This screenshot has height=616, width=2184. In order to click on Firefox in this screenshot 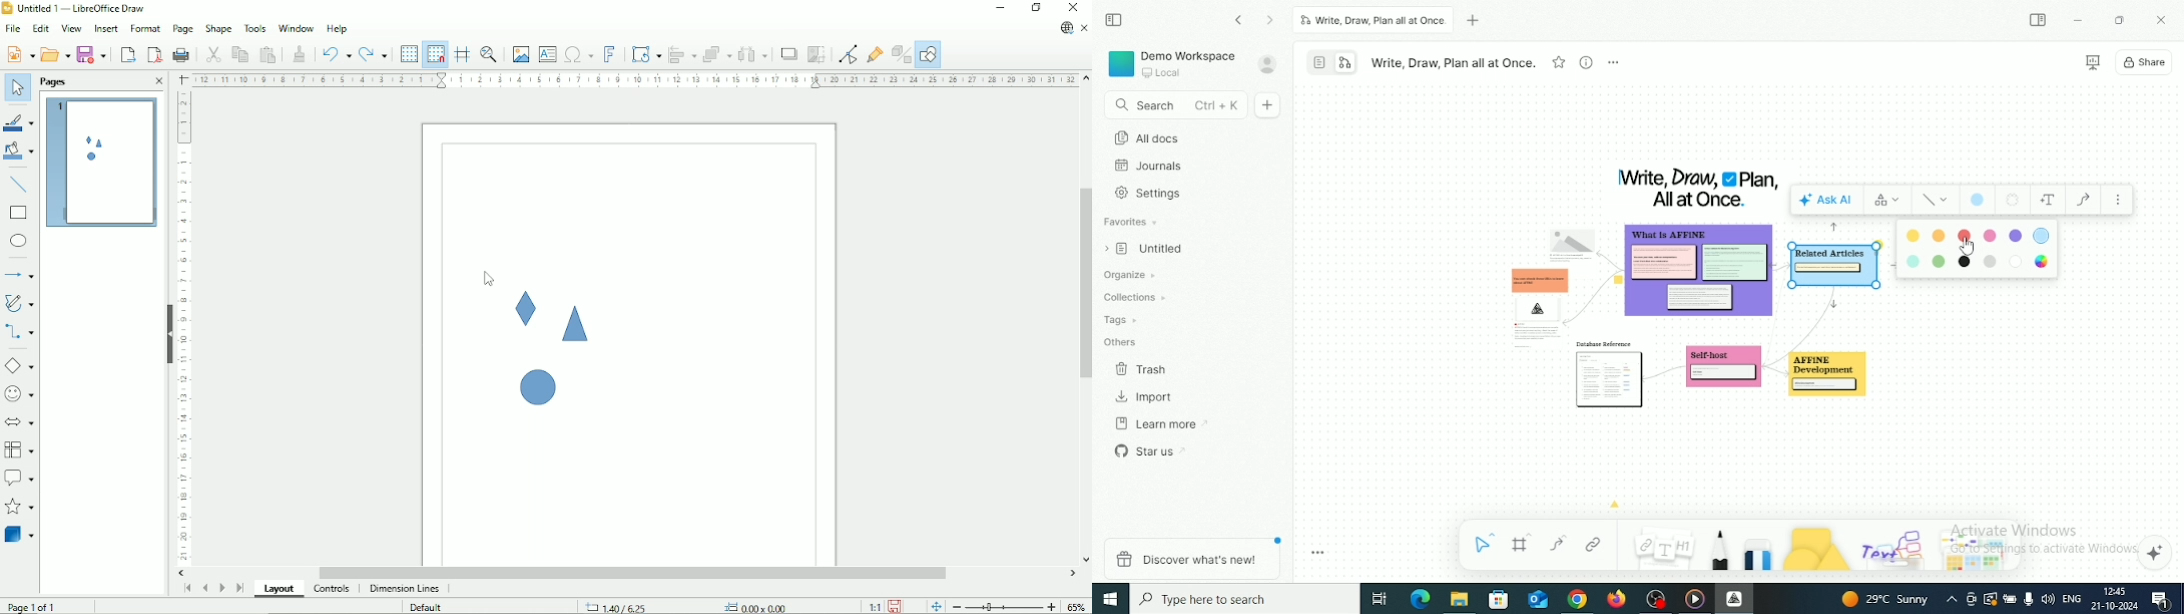, I will do `click(1617, 600)`.